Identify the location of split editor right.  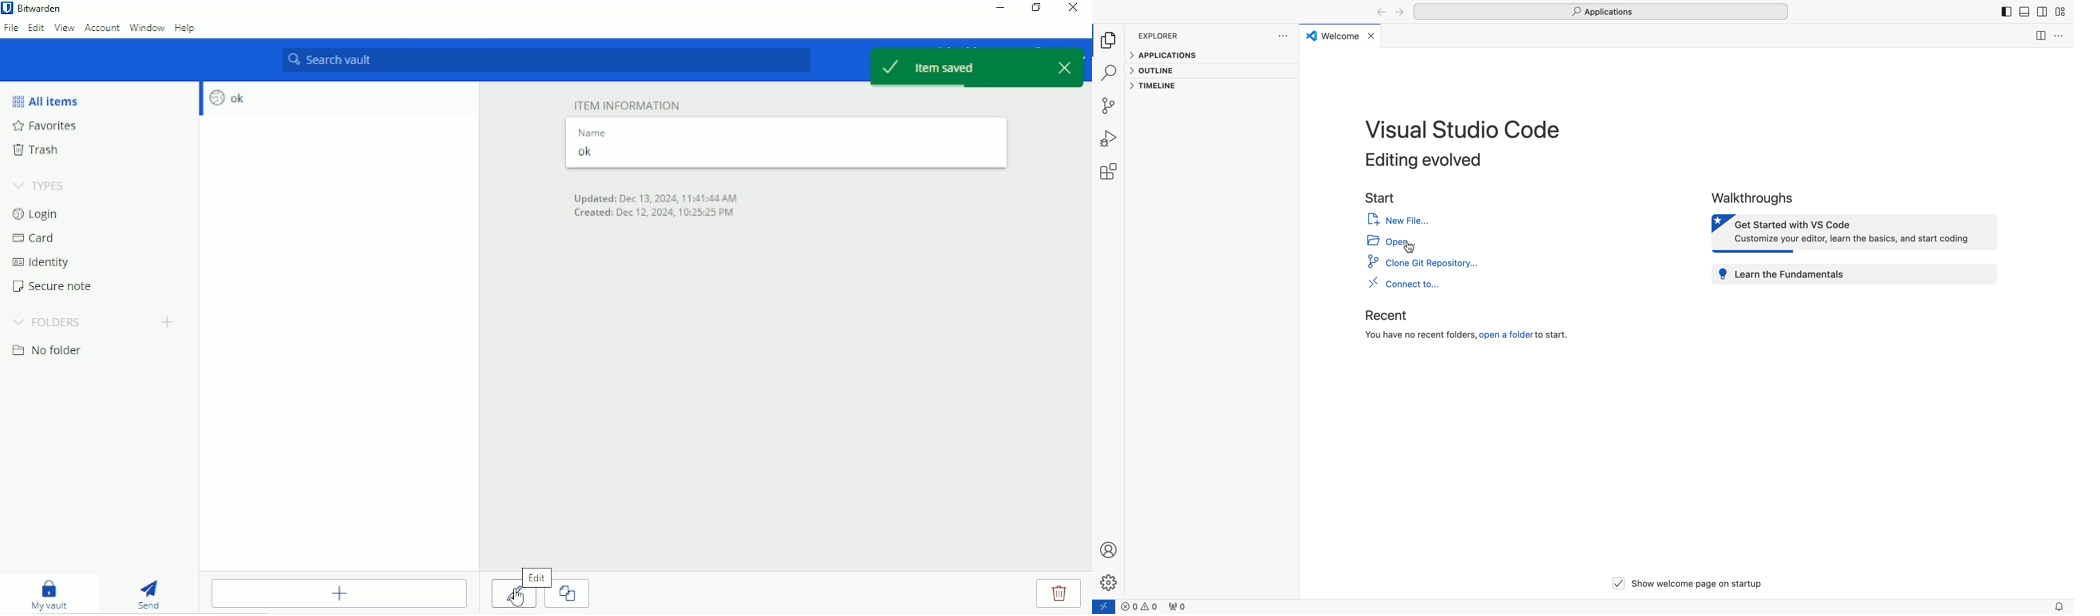
(2039, 36).